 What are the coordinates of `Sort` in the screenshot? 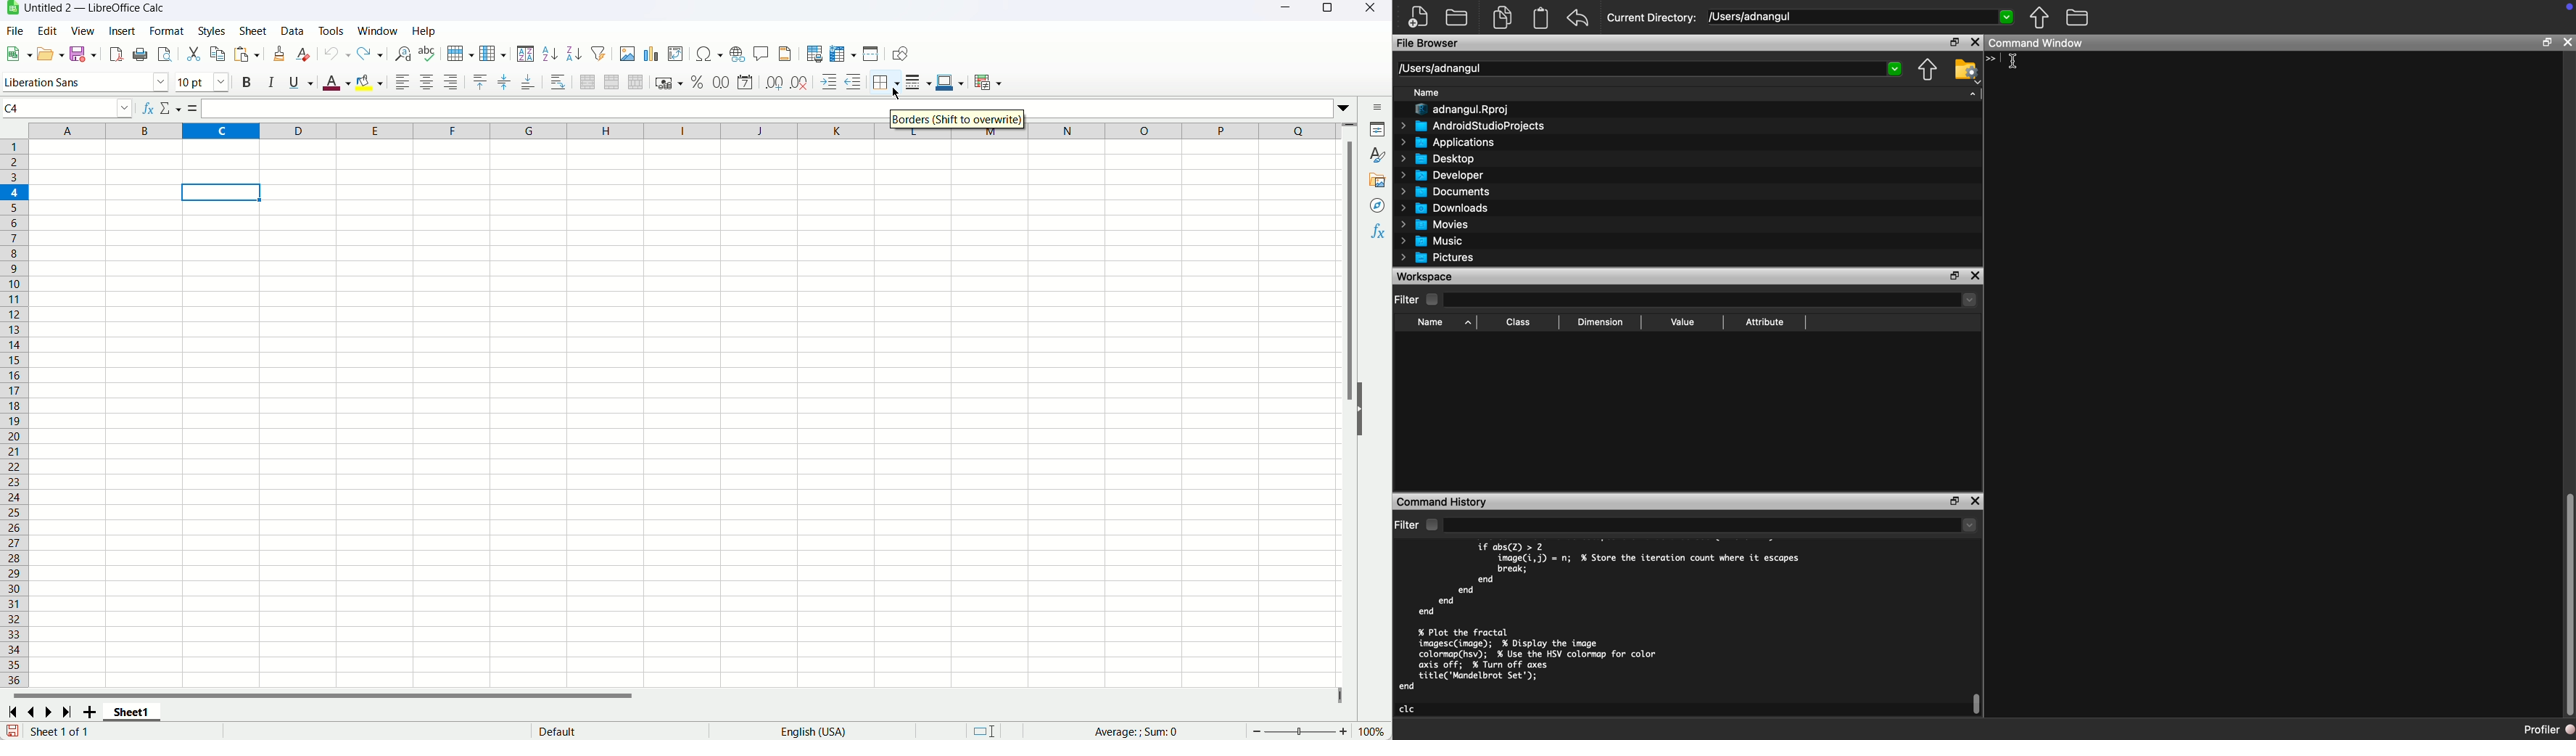 It's located at (526, 54).